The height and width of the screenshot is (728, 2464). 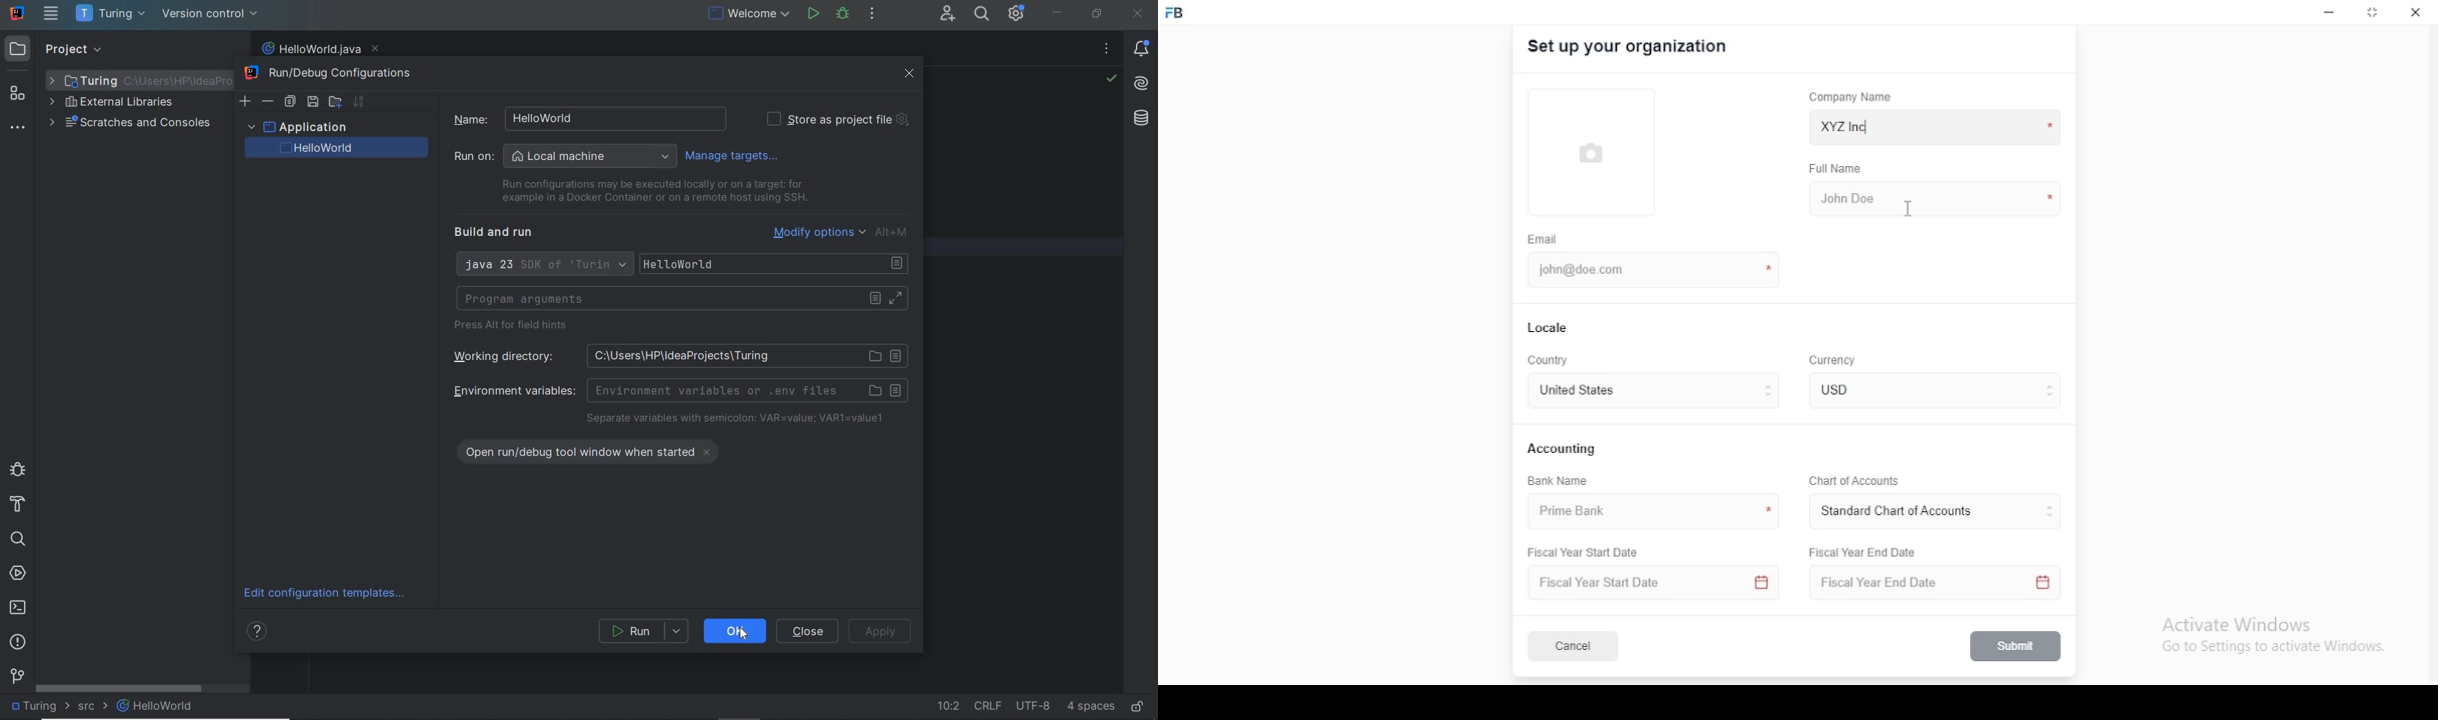 What do you see at coordinates (246, 101) in the screenshot?
I see `ADD NEW CONFIGURATION` at bounding box center [246, 101].